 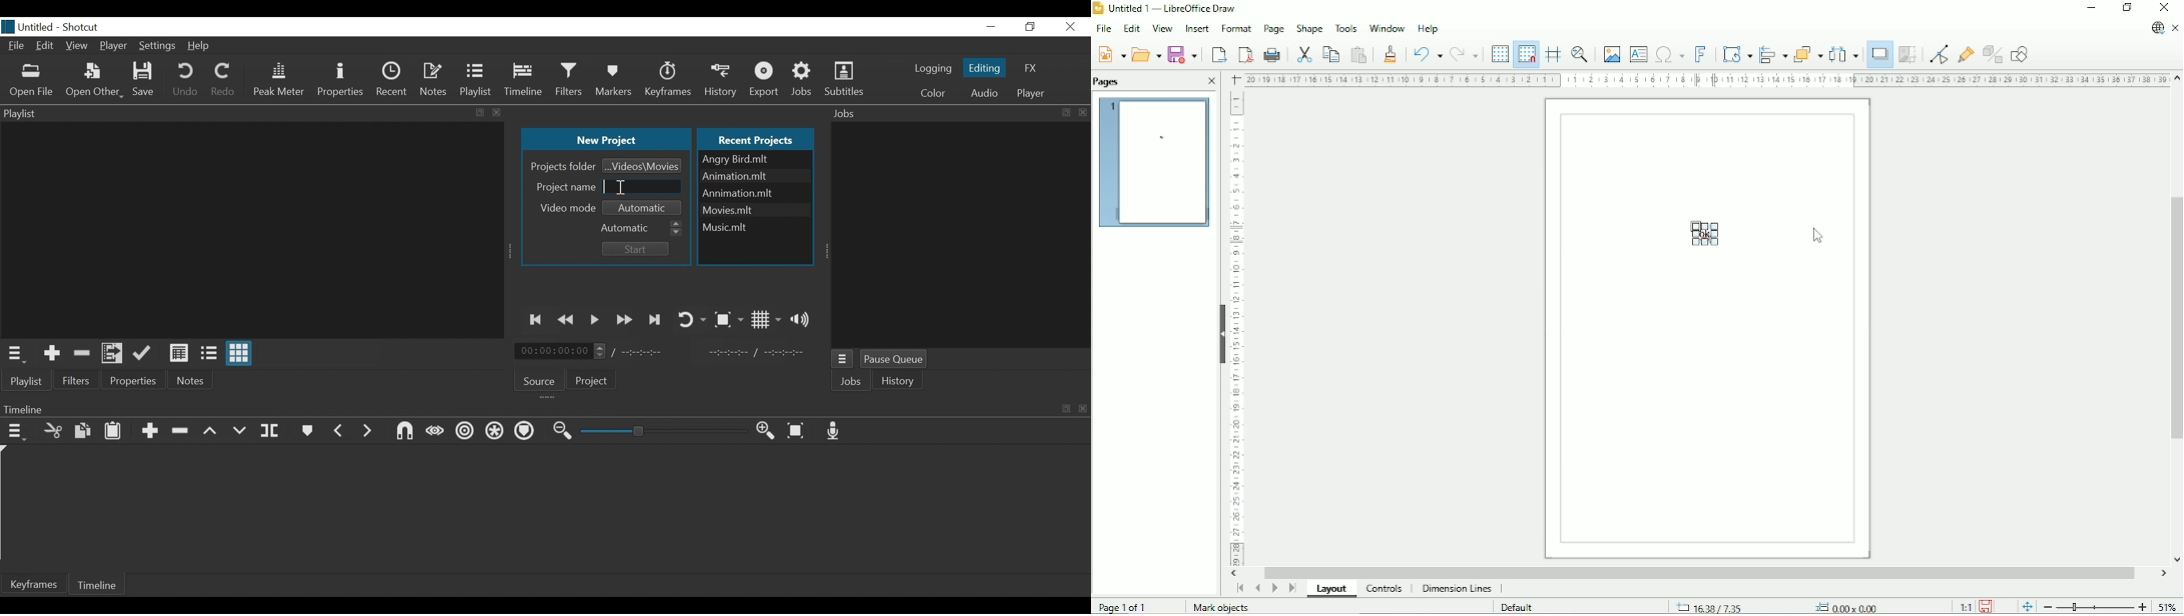 What do you see at coordinates (1196, 29) in the screenshot?
I see `Insert` at bounding box center [1196, 29].